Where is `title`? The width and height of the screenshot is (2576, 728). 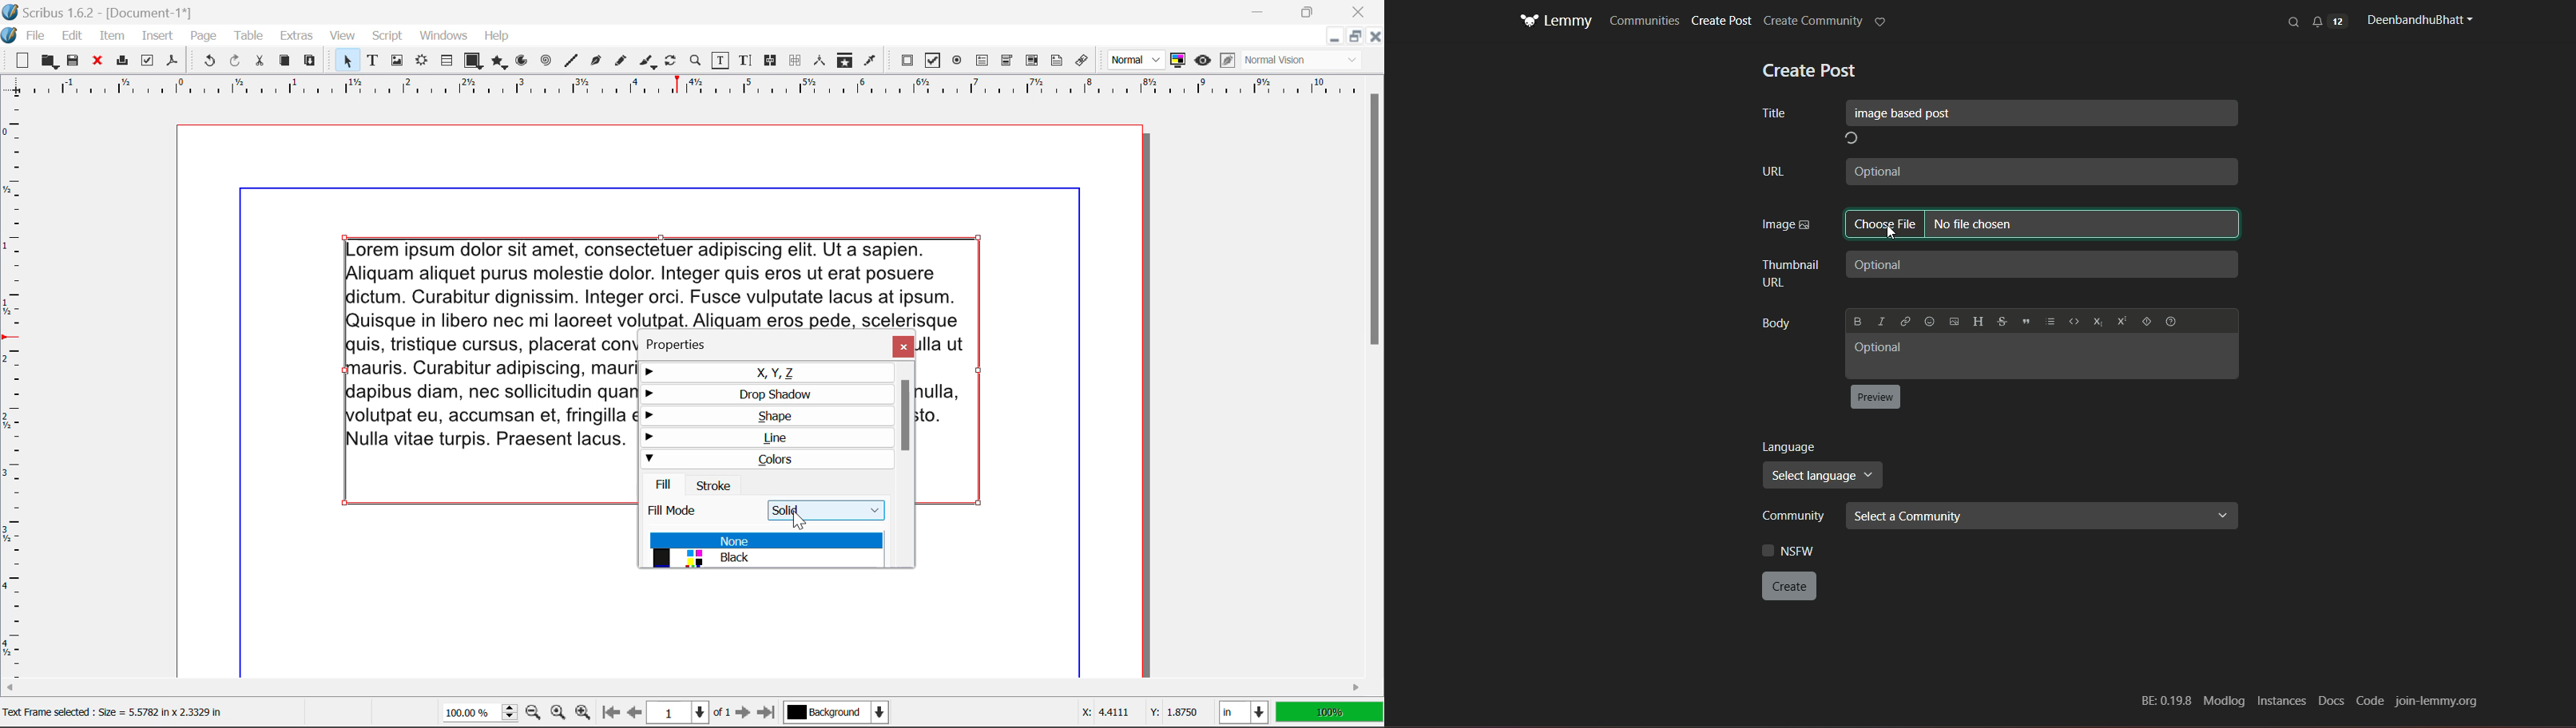 title is located at coordinates (1775, 115).